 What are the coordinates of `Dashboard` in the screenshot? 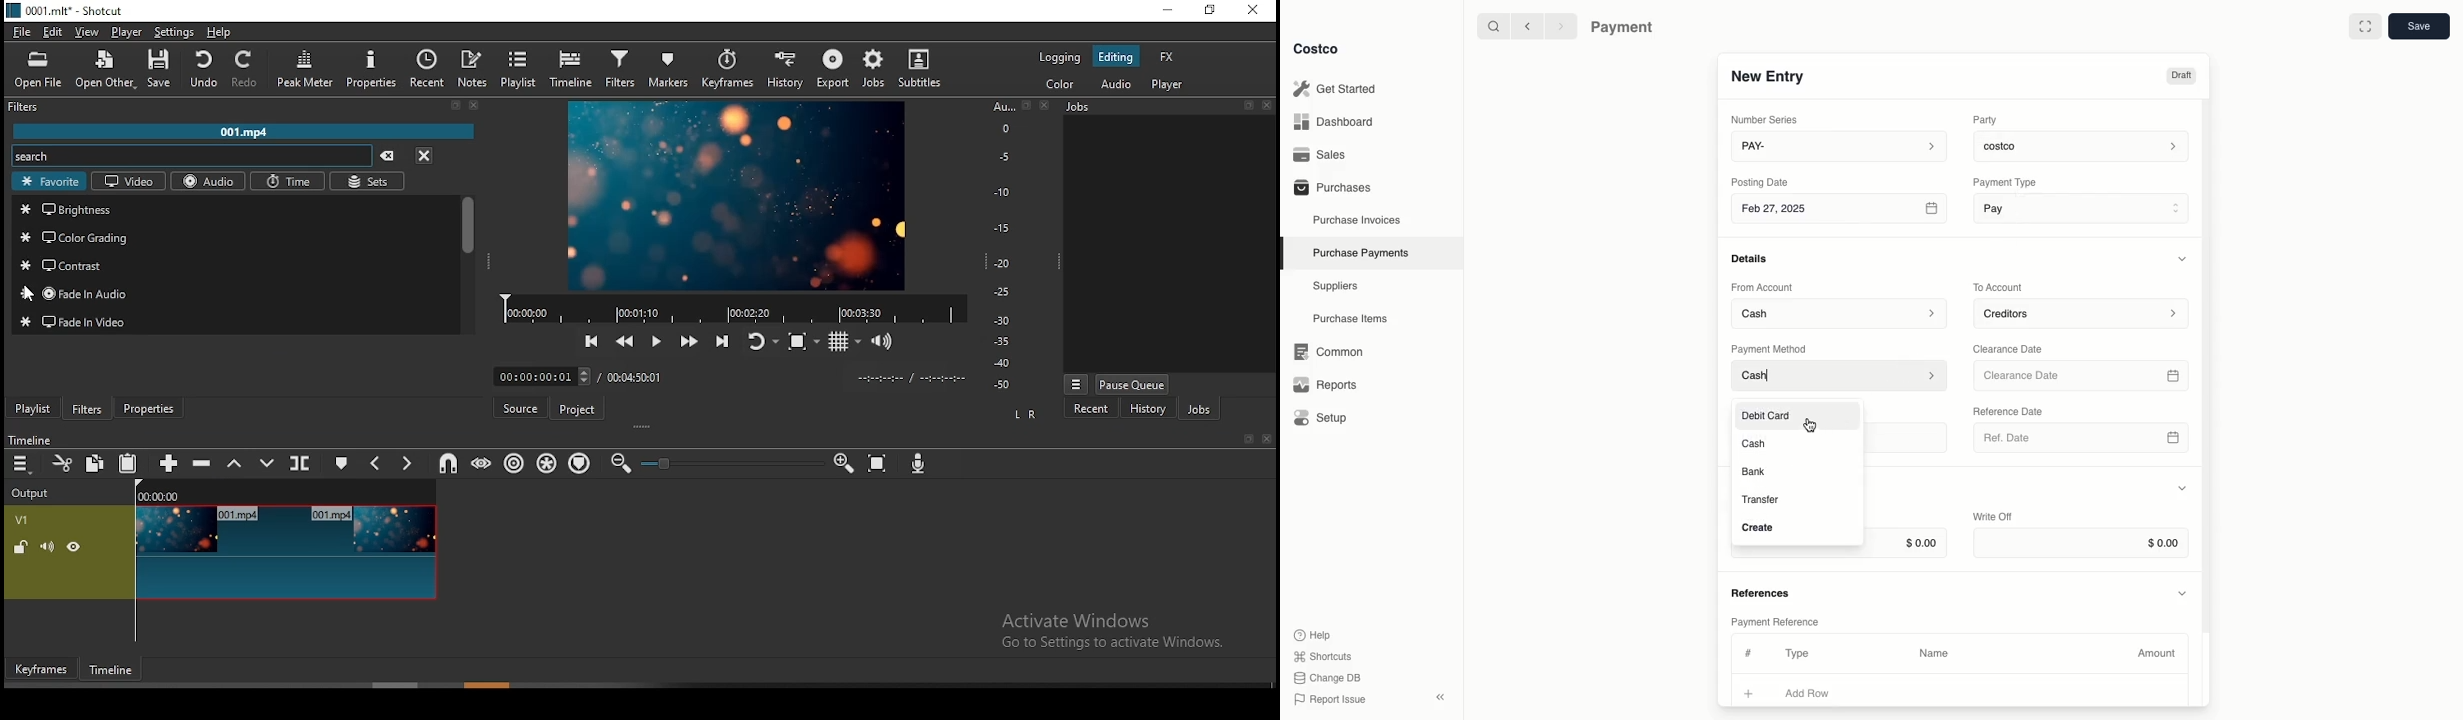 It's located at (1338, 121).